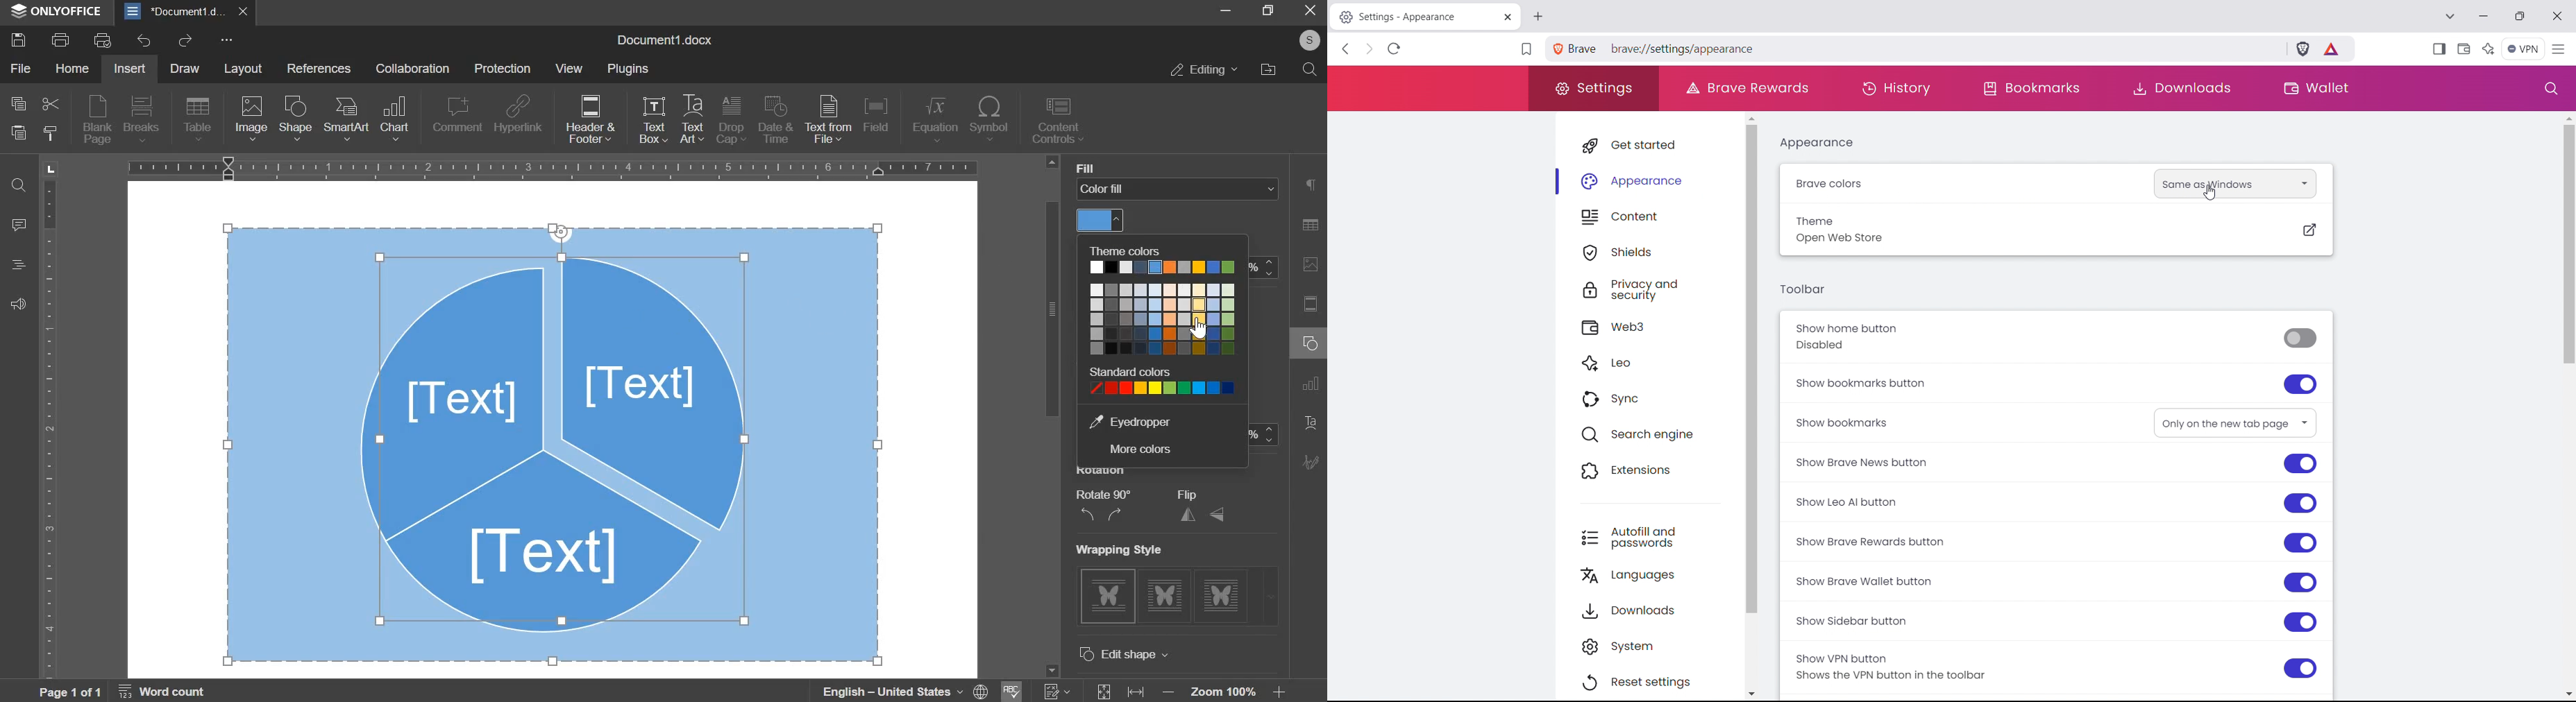  What do you see at coordinates (1143, 449) in the screenshot?
I see `more colors` at bounding box center [1143, 449].